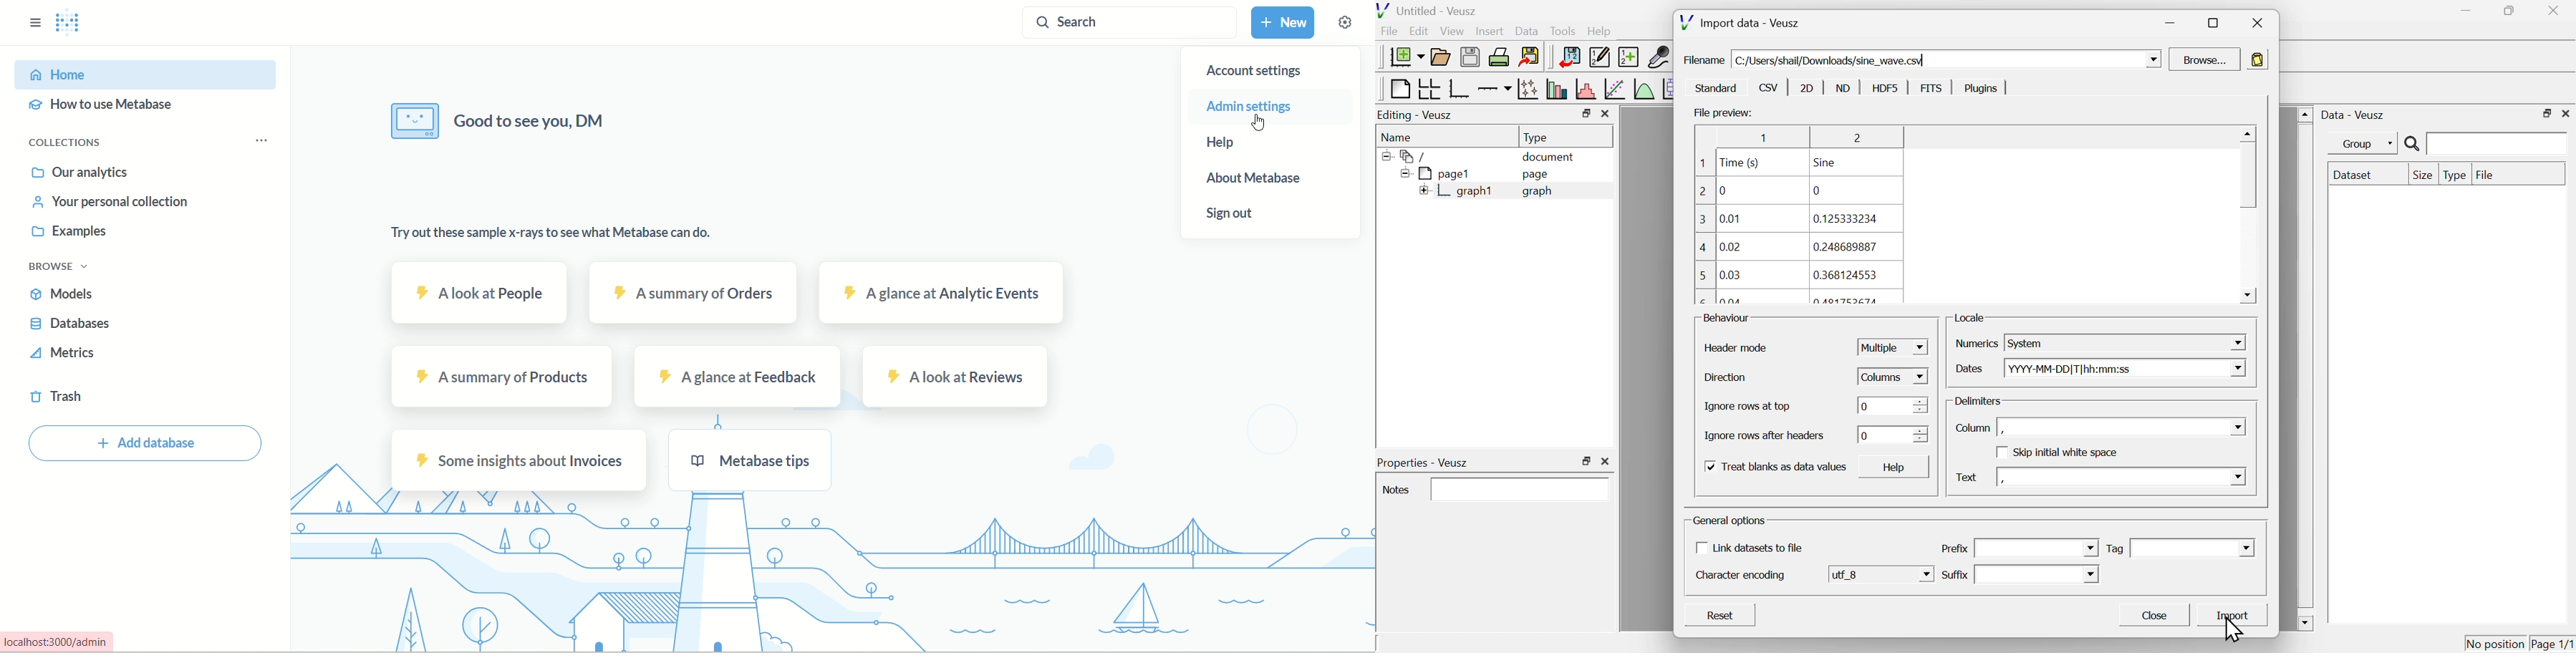  Describe the element at coordinates (67, 232) in the screenshot. I see `examples` at that location.